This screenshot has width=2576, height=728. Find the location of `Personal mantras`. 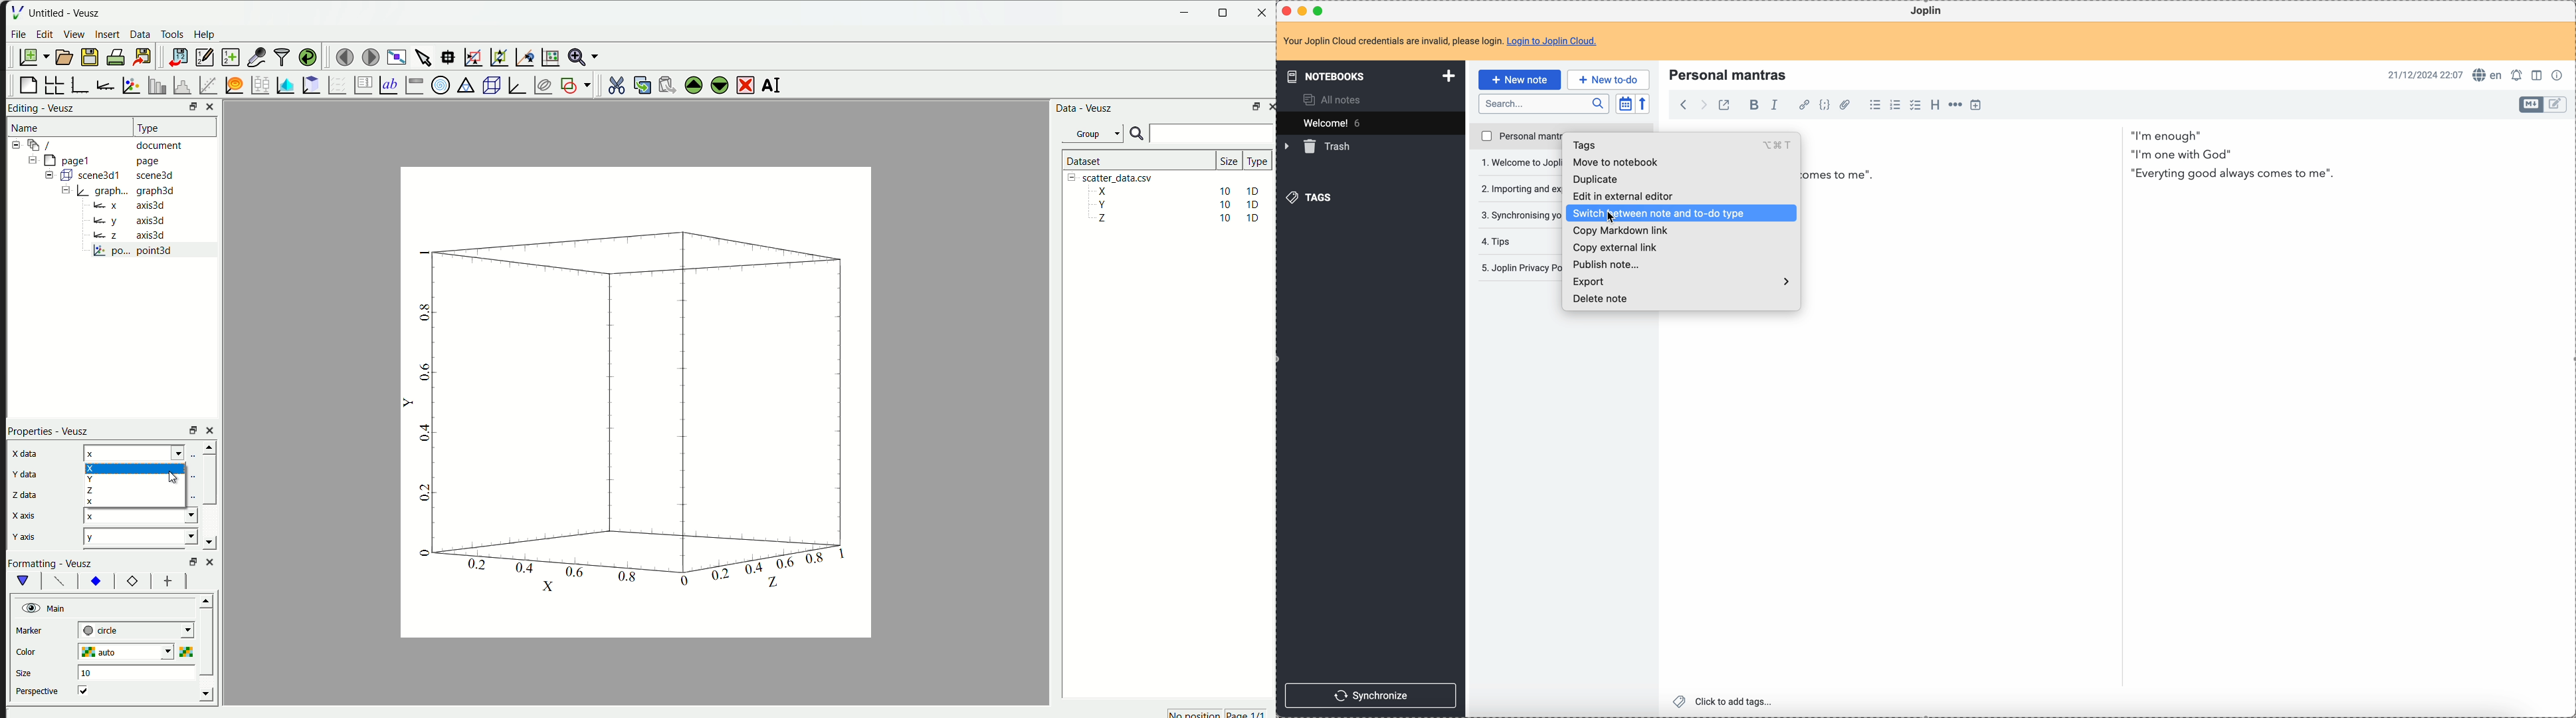

Personal mantras is located at coordinates (1728, 76).